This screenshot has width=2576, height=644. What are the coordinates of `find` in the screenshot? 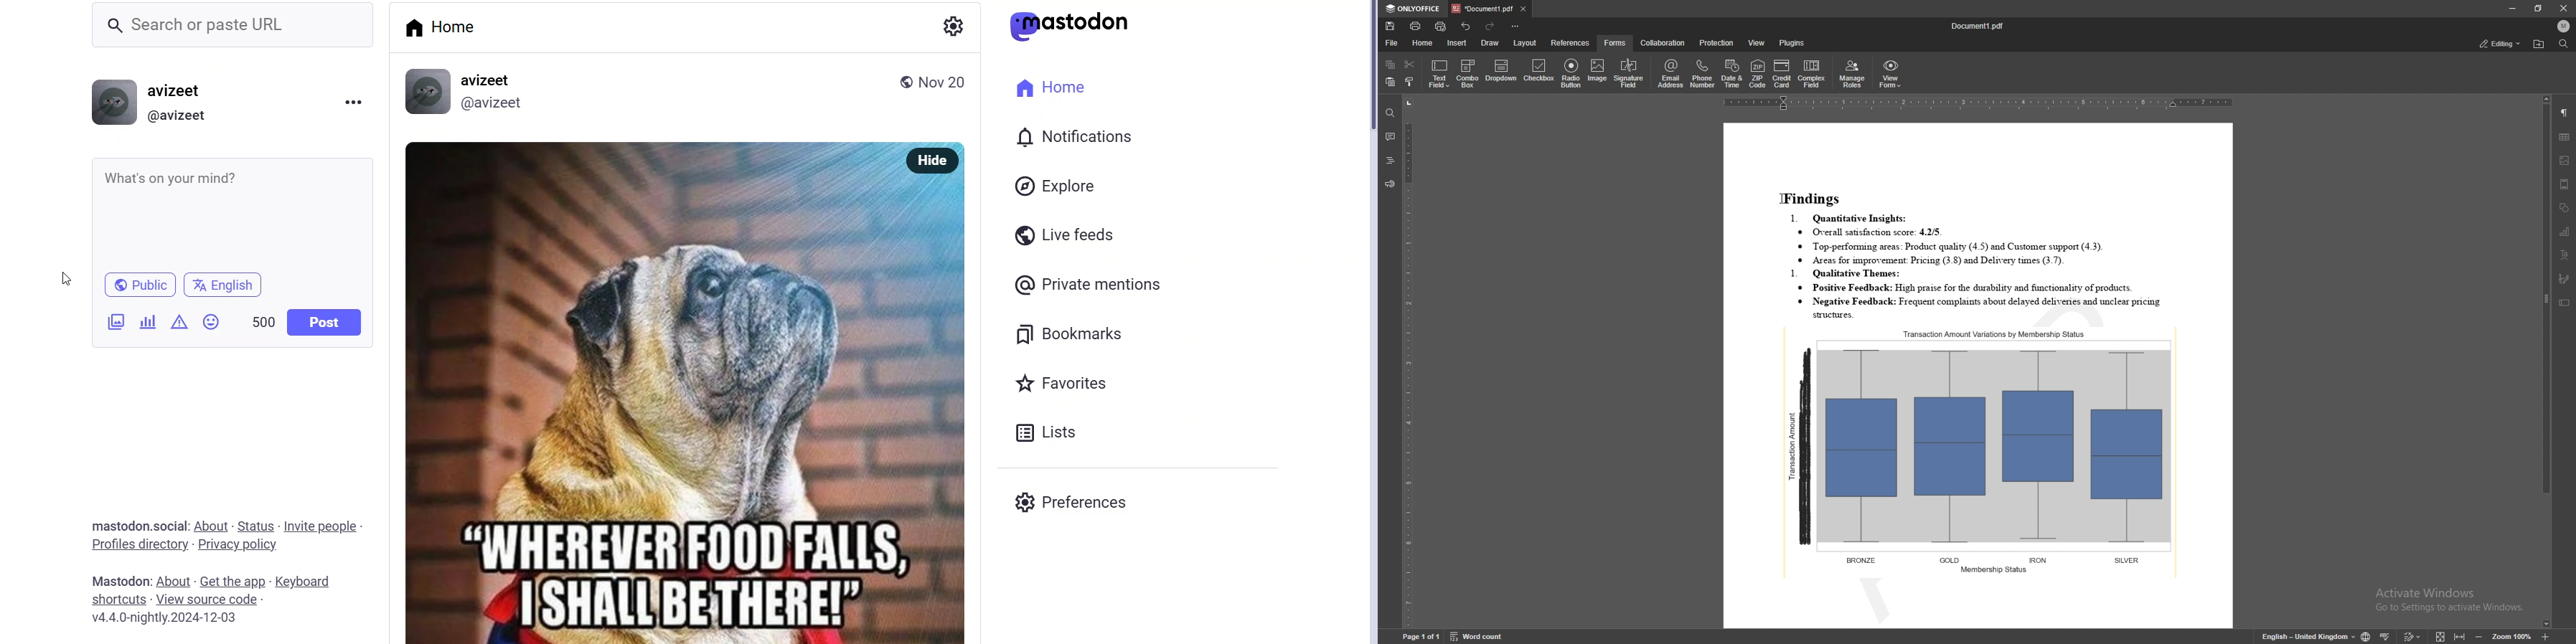 It's located at (1389, 114).